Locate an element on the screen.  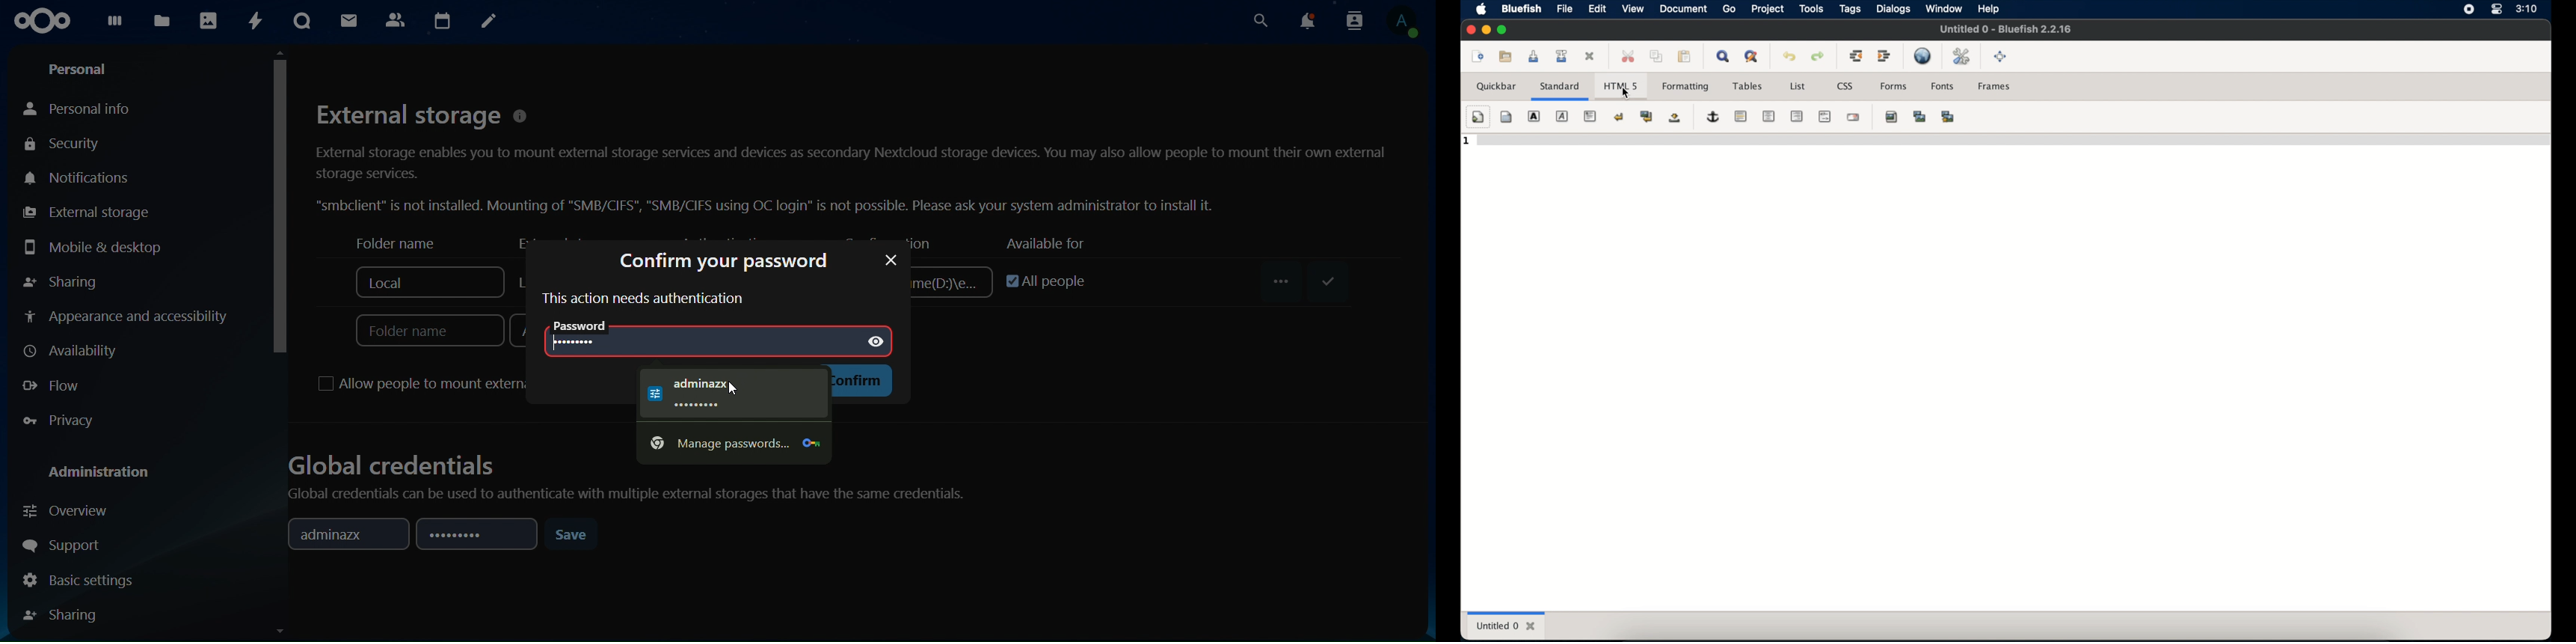
indent is located at coordinates (1885, 56).